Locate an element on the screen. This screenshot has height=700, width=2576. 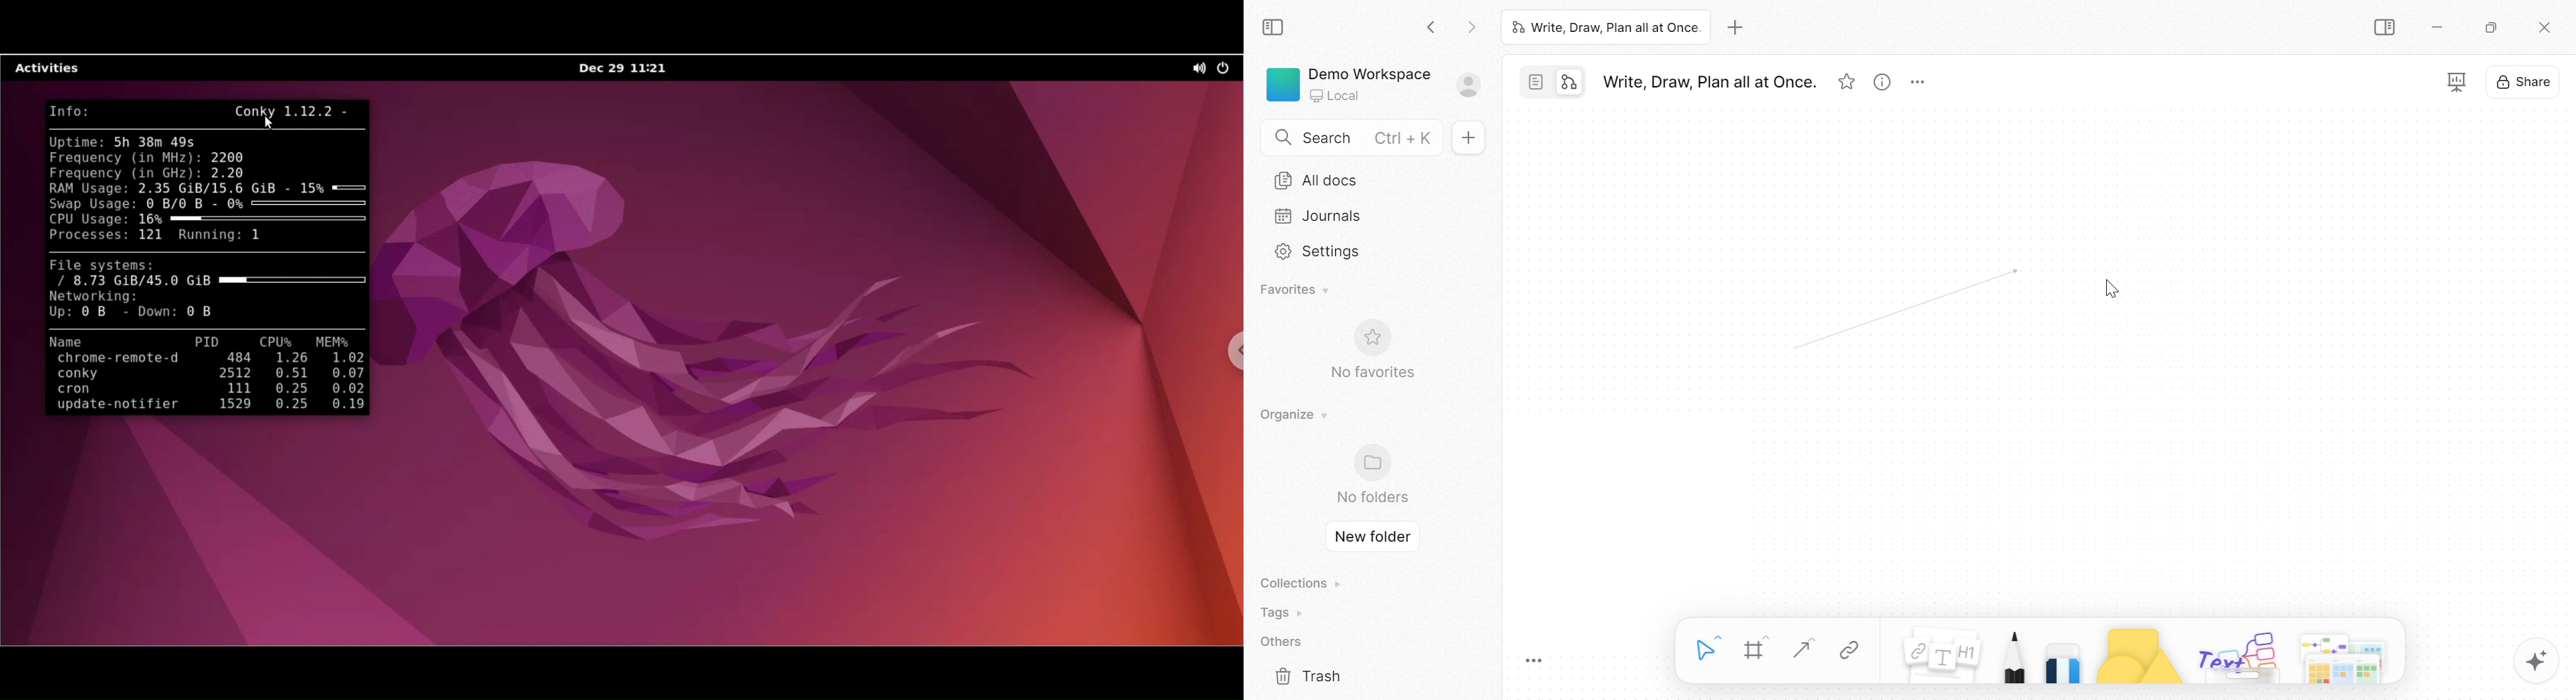
Shape is located at coordinates (2138, 654).